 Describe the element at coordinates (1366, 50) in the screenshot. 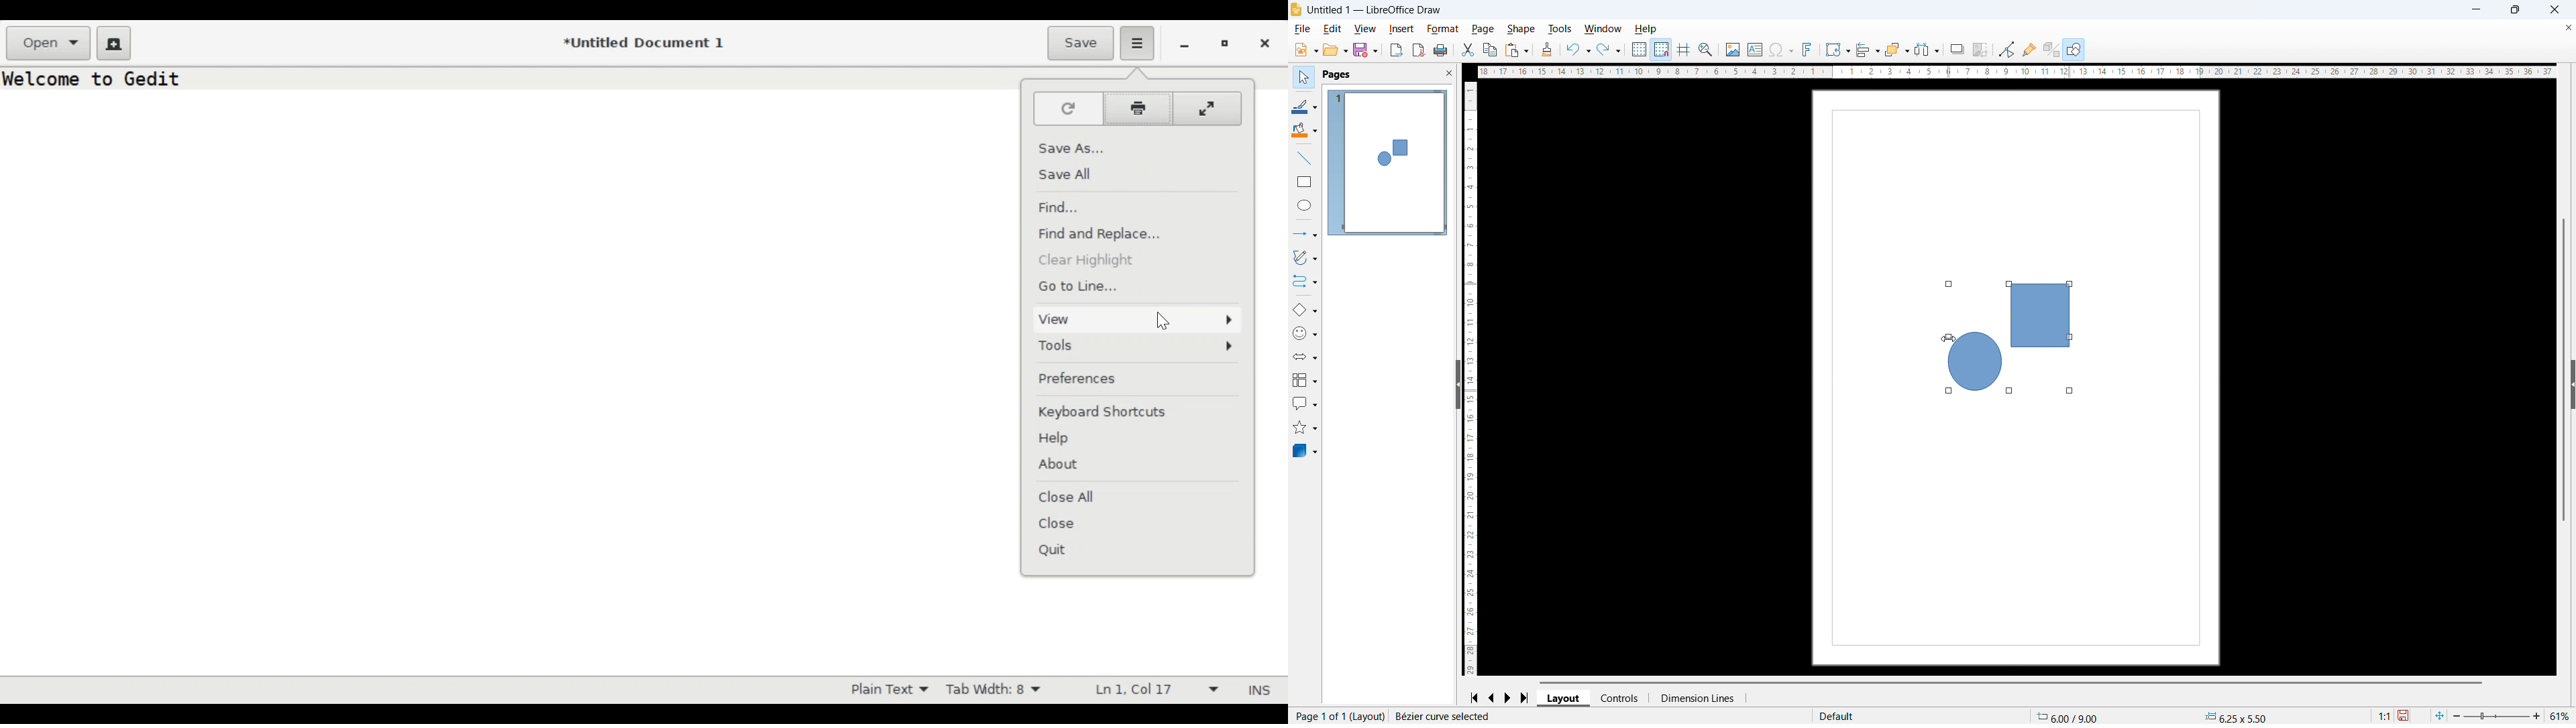

I see `save ` at that location.